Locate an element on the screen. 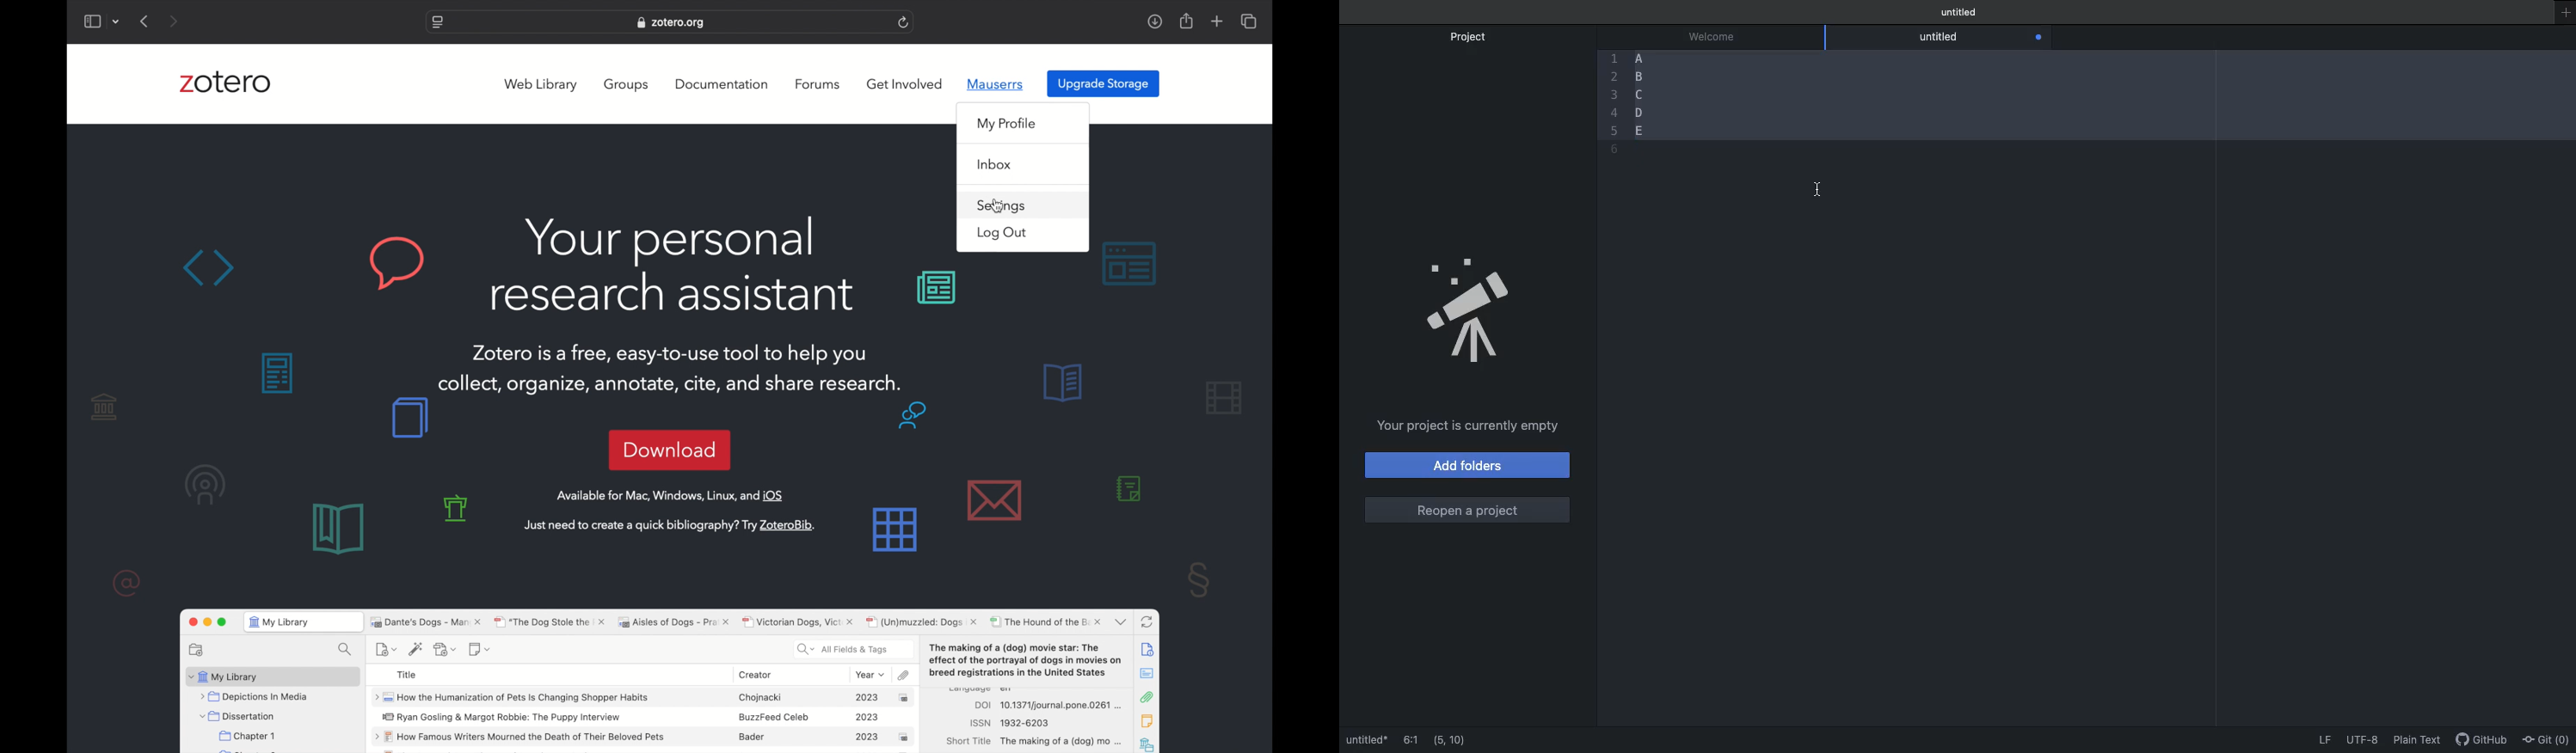  settings is located at coordinates (1003, 206).